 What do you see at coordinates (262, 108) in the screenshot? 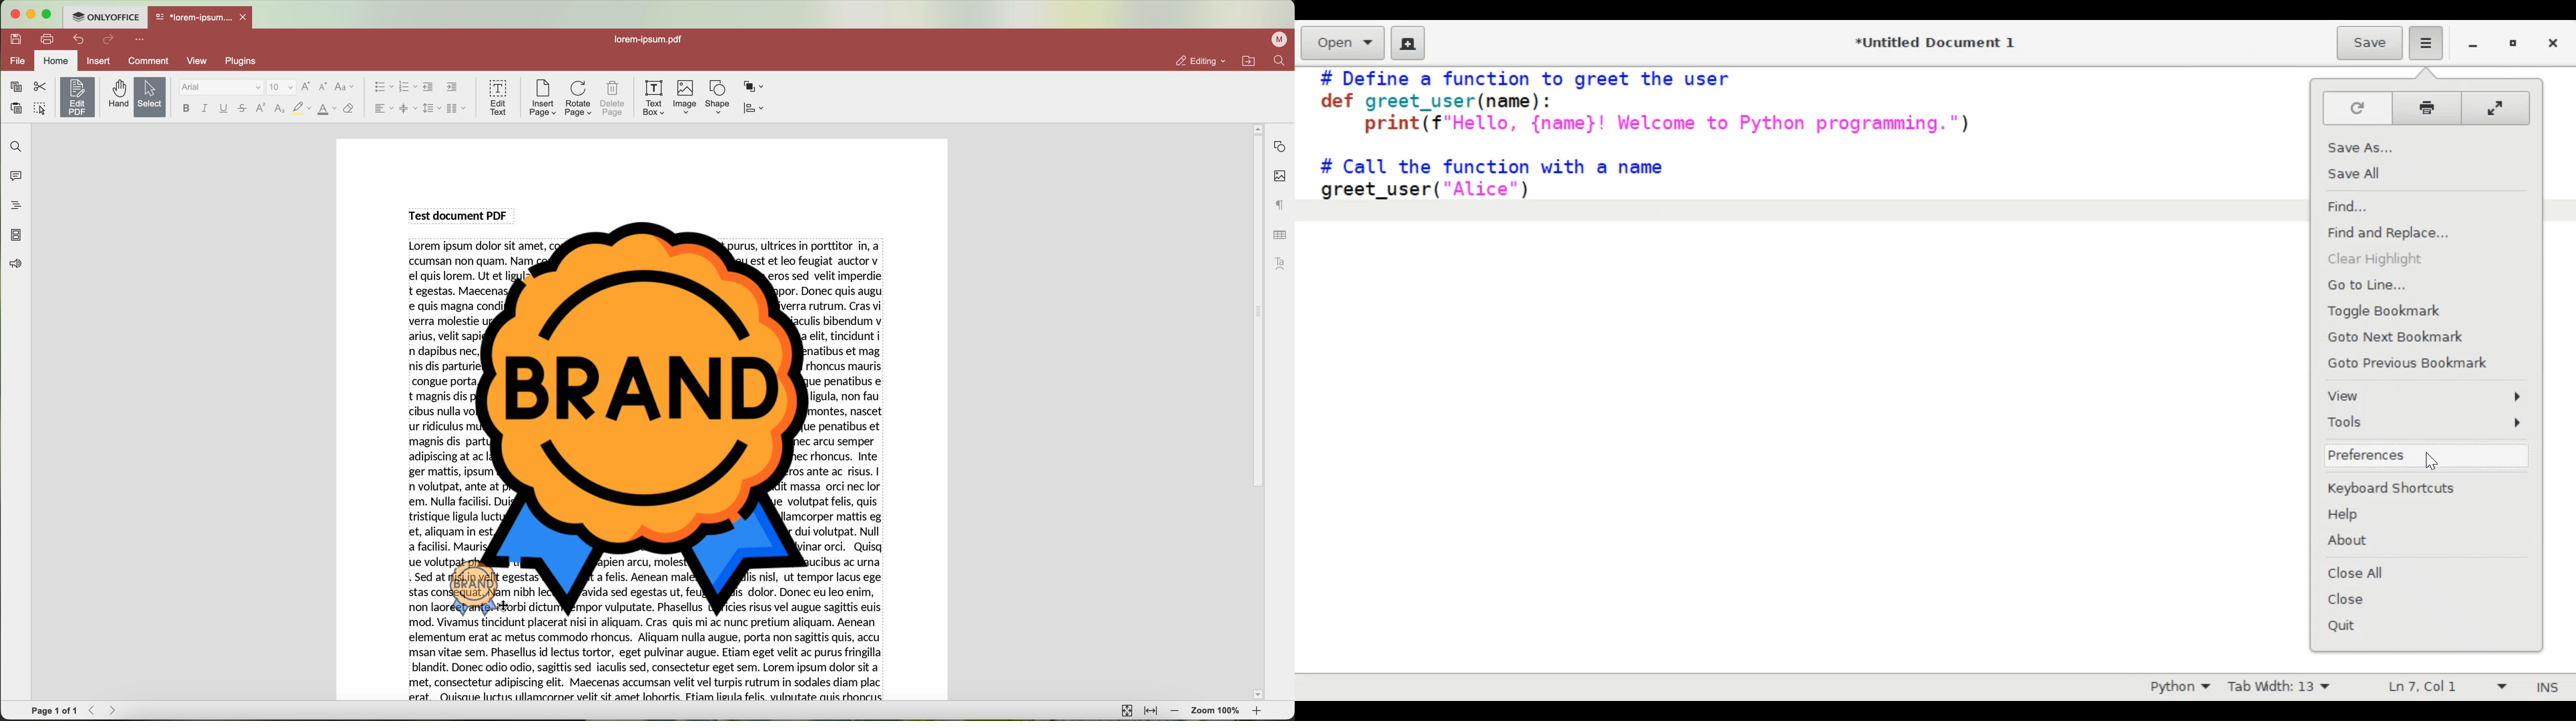
I see `superscript` at bounding box center [262, 108].